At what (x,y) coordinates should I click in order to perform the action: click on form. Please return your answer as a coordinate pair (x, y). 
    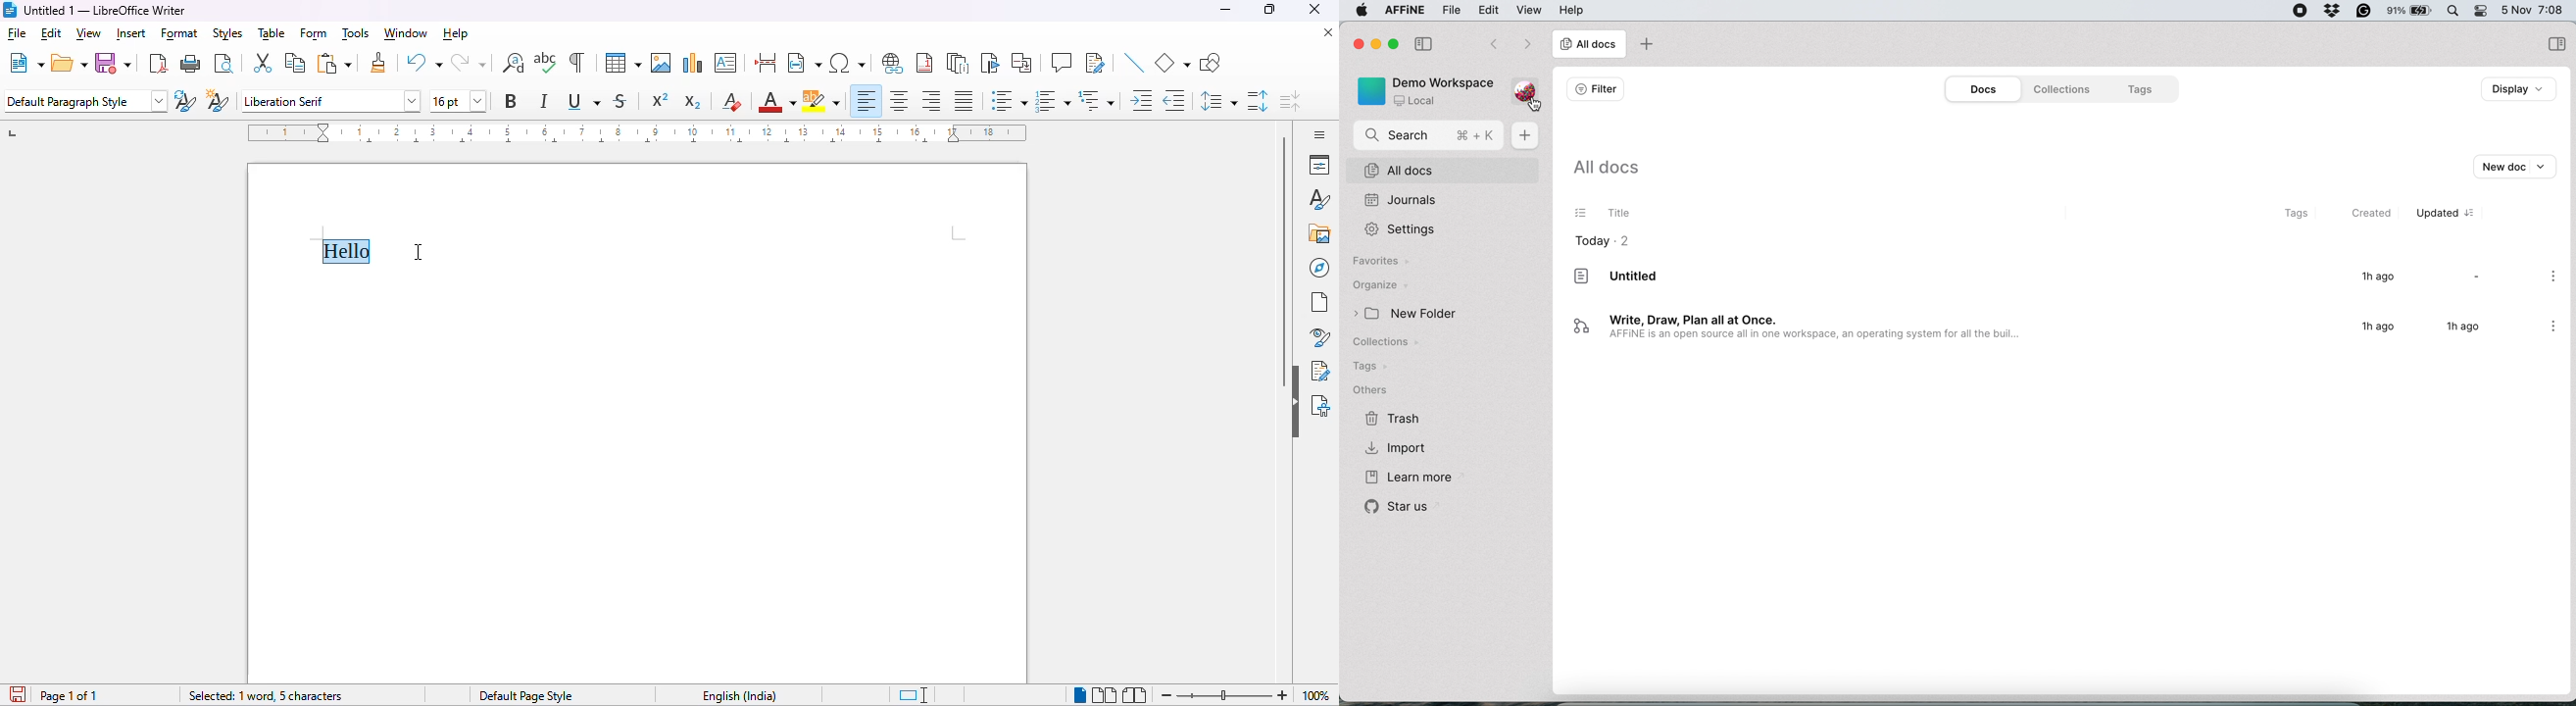
    Looking at the image, I should click on (313, 33).